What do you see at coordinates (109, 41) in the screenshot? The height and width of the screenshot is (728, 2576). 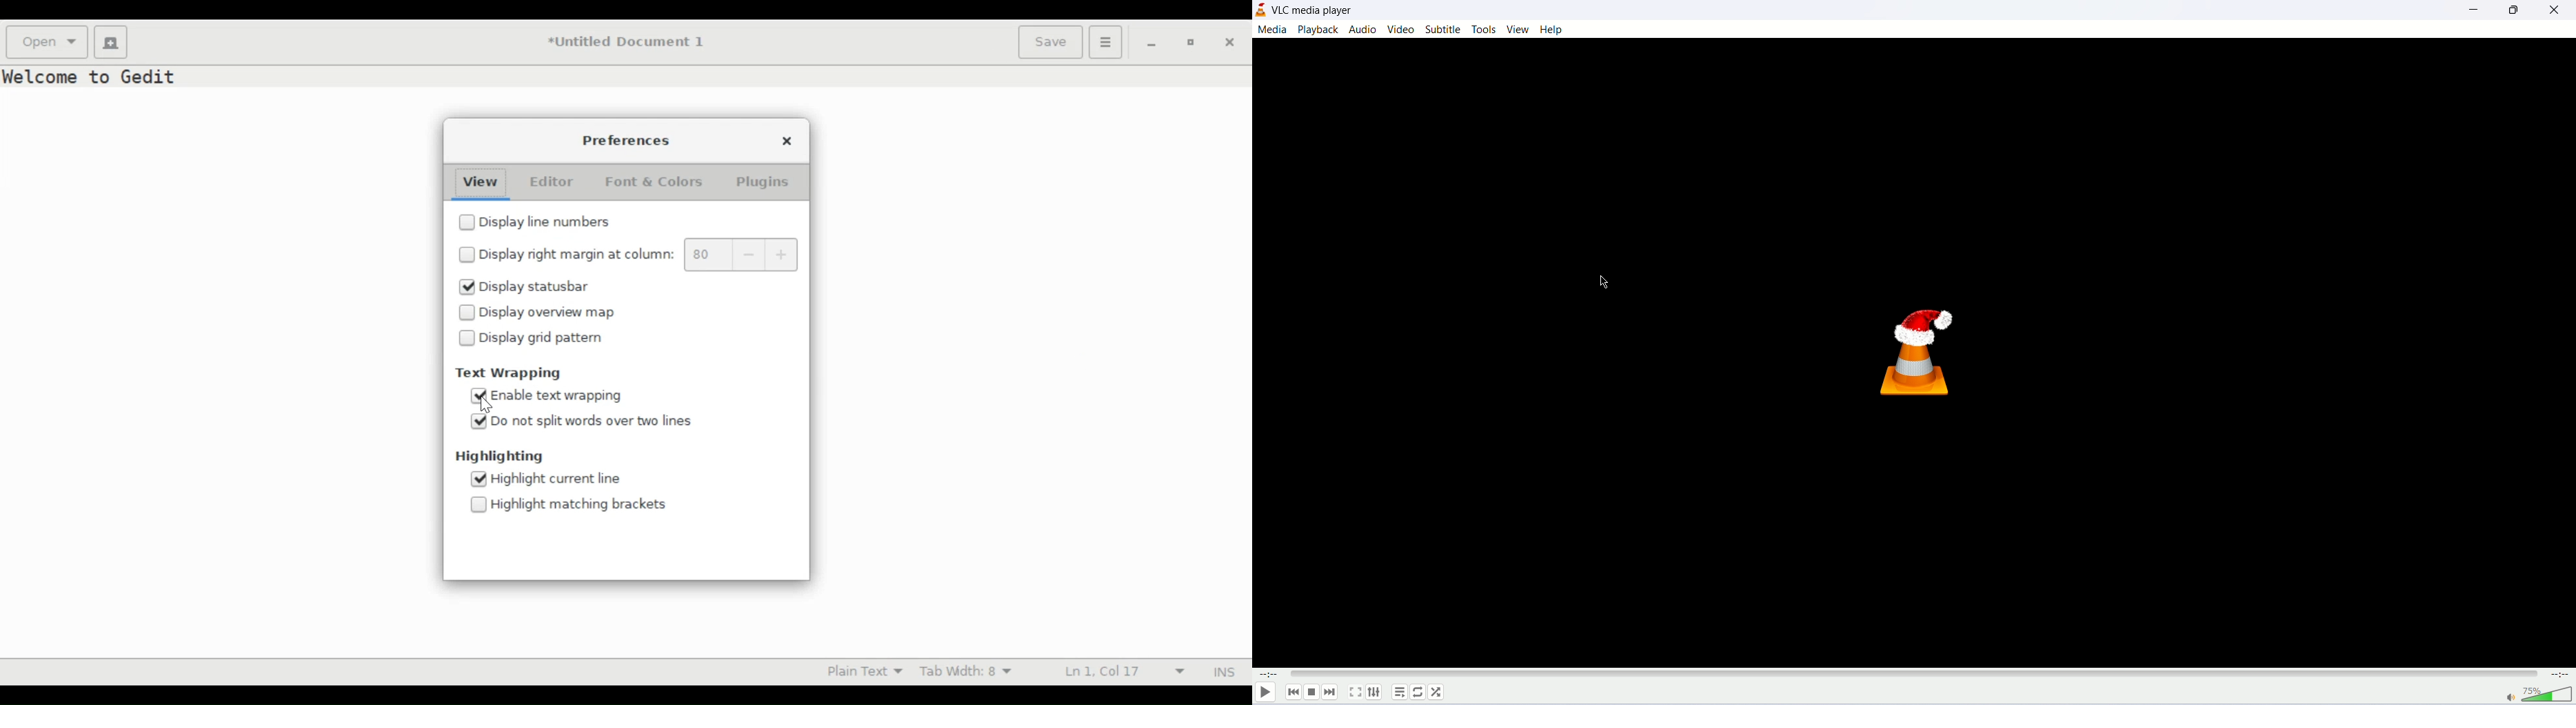 I see `Create a new document` at bounding box center [109, 41].